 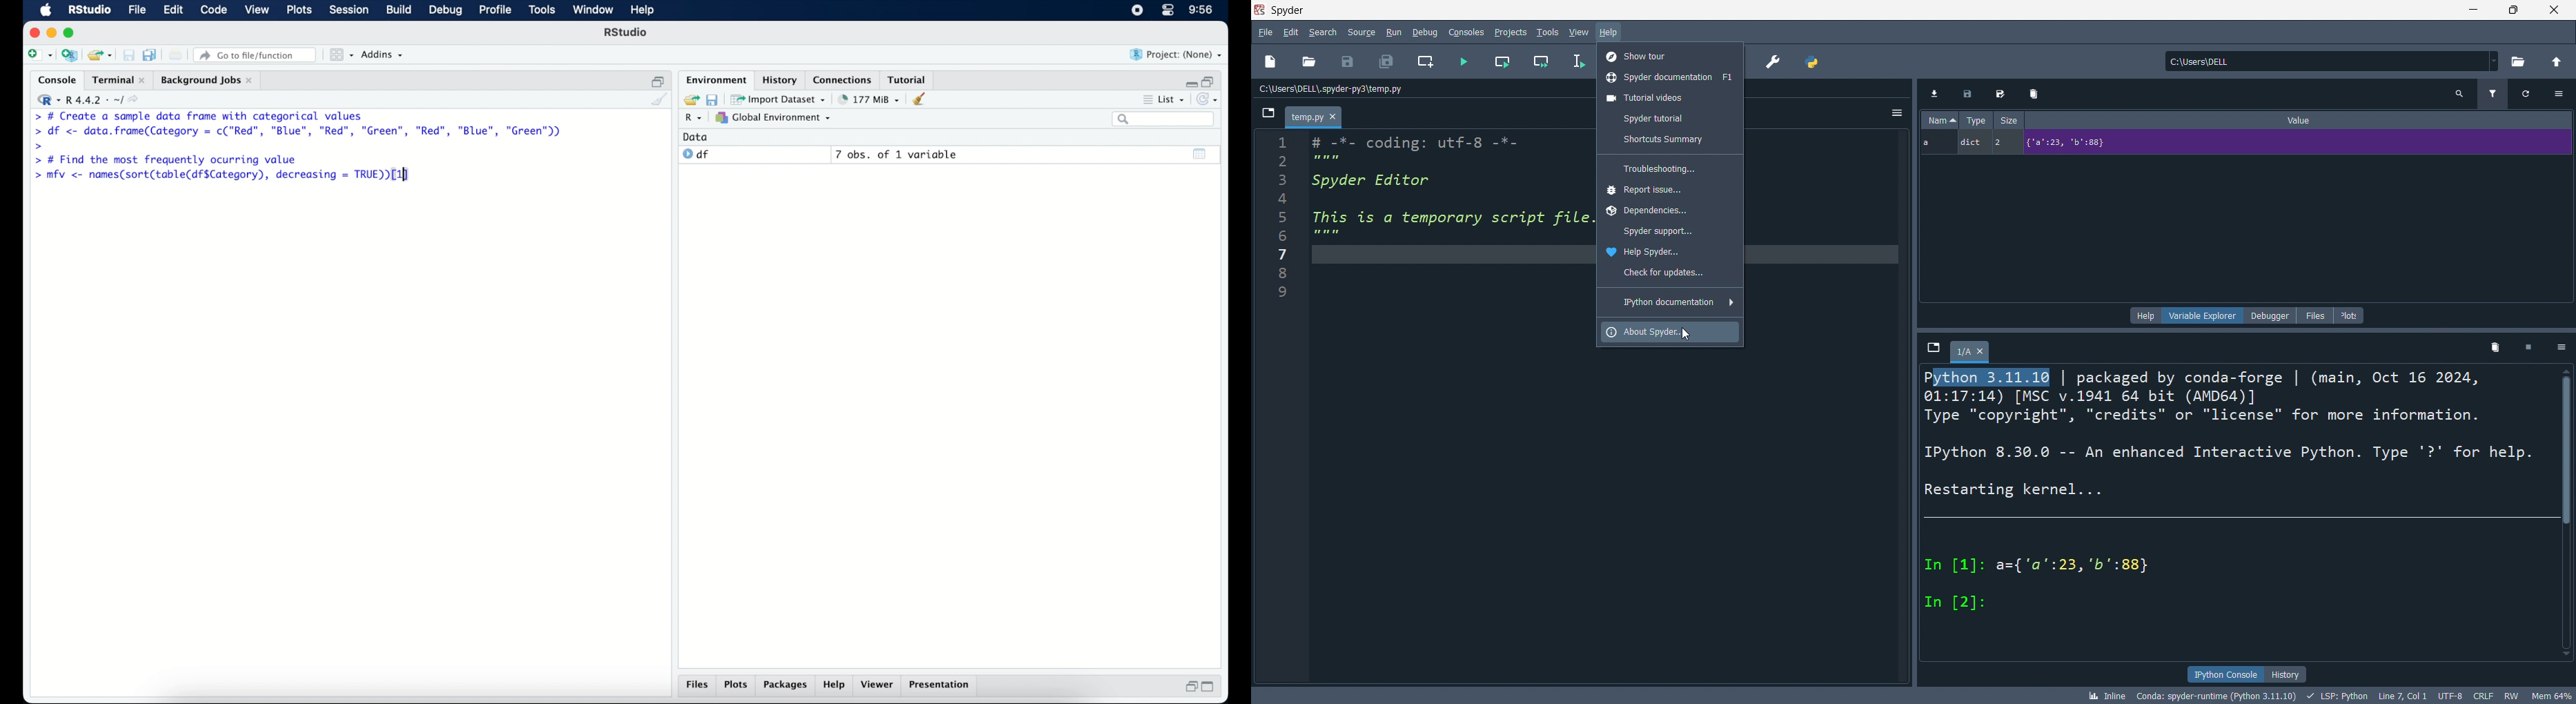 I want to click on clear, so click(x=923, y=100).